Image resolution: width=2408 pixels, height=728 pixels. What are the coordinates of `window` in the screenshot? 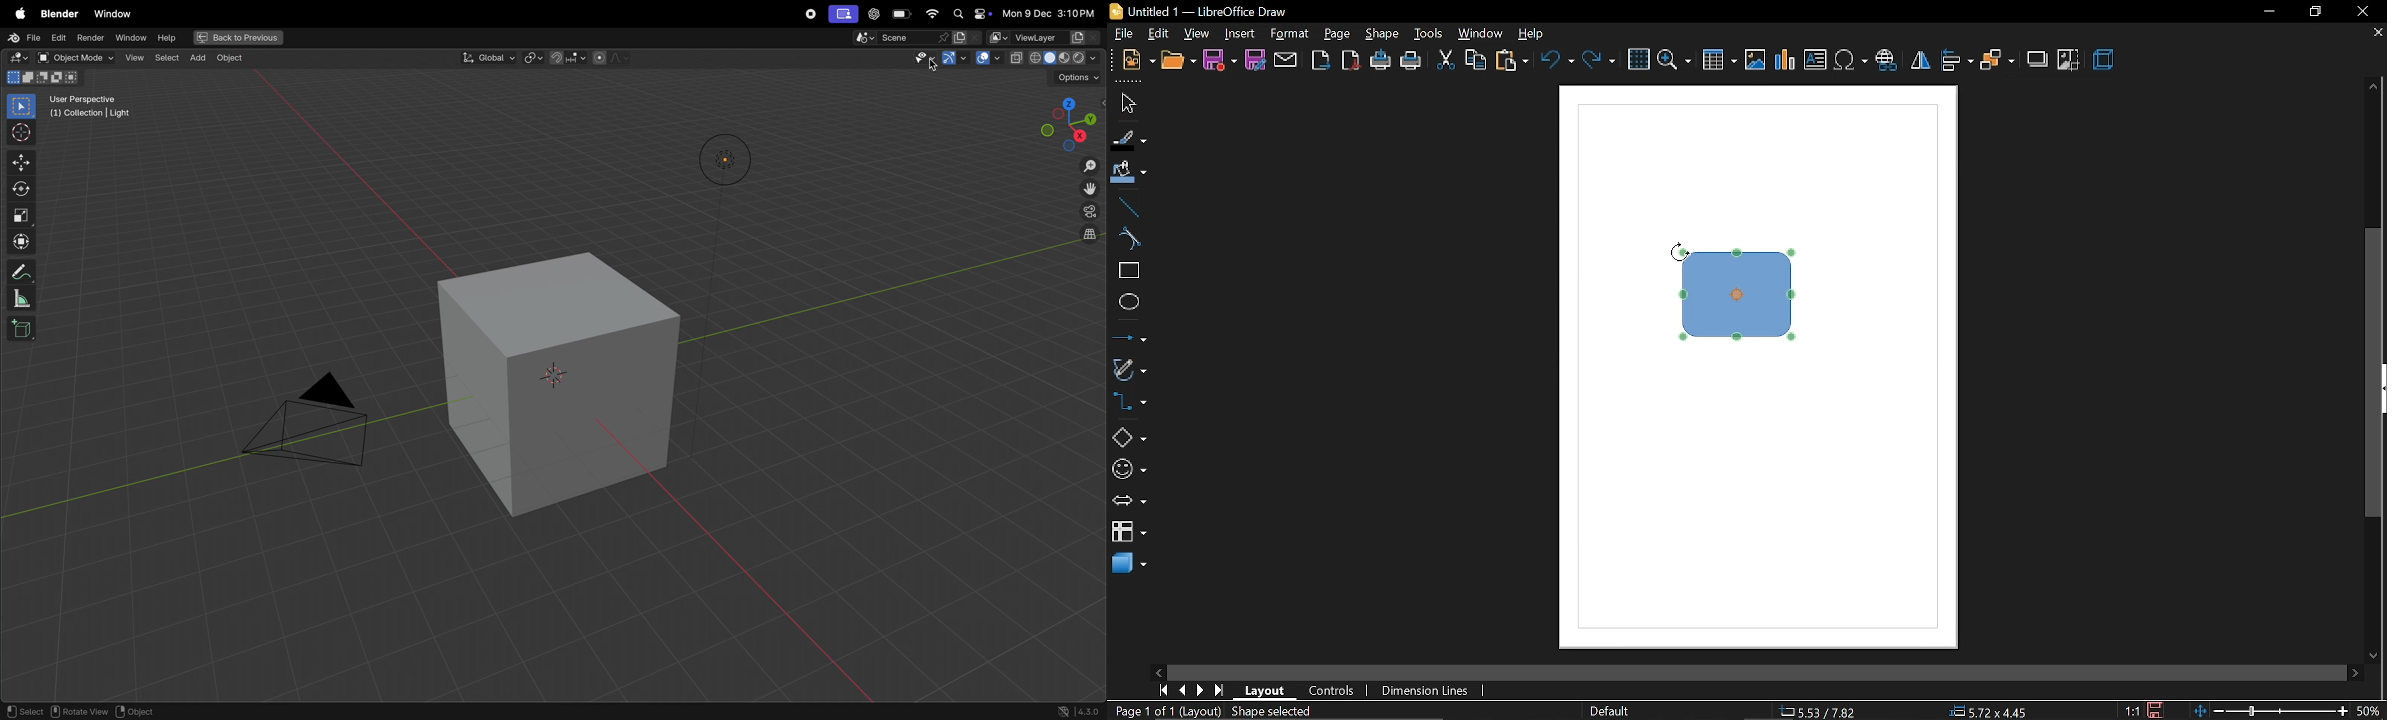 It's located at (1482, 34).